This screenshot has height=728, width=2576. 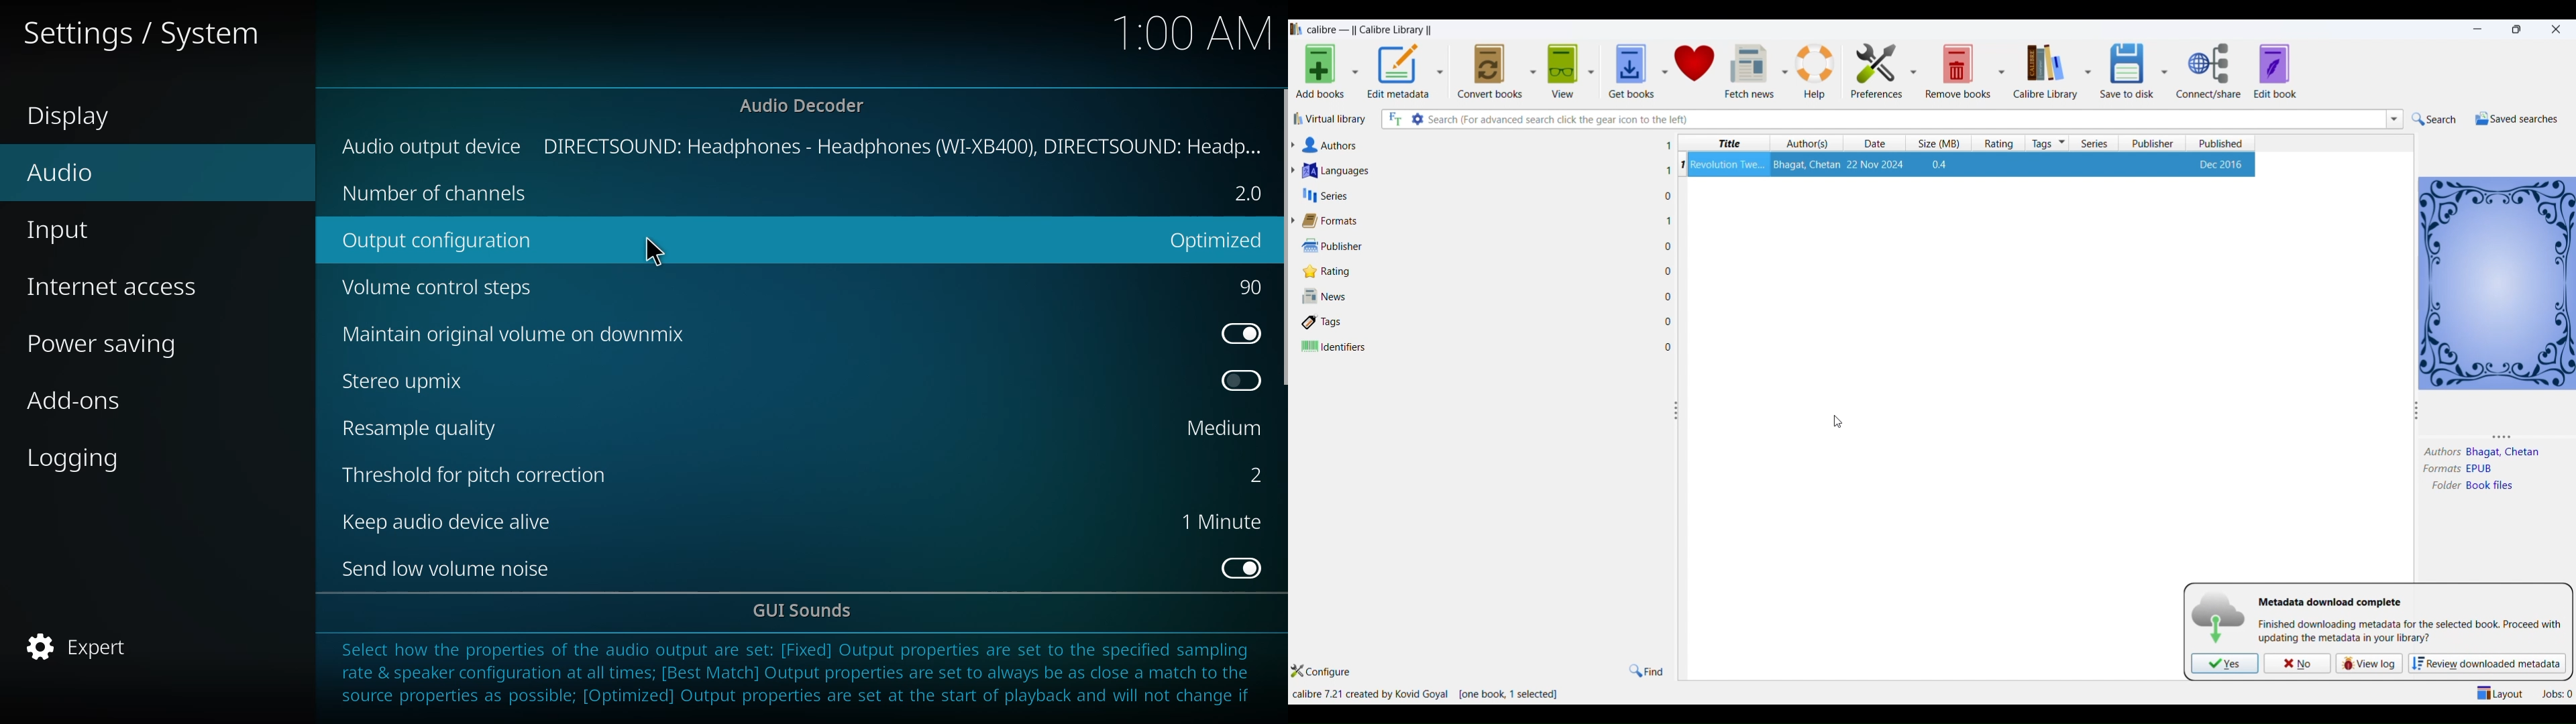 I want to click on time, so click(x=1194, y=34).